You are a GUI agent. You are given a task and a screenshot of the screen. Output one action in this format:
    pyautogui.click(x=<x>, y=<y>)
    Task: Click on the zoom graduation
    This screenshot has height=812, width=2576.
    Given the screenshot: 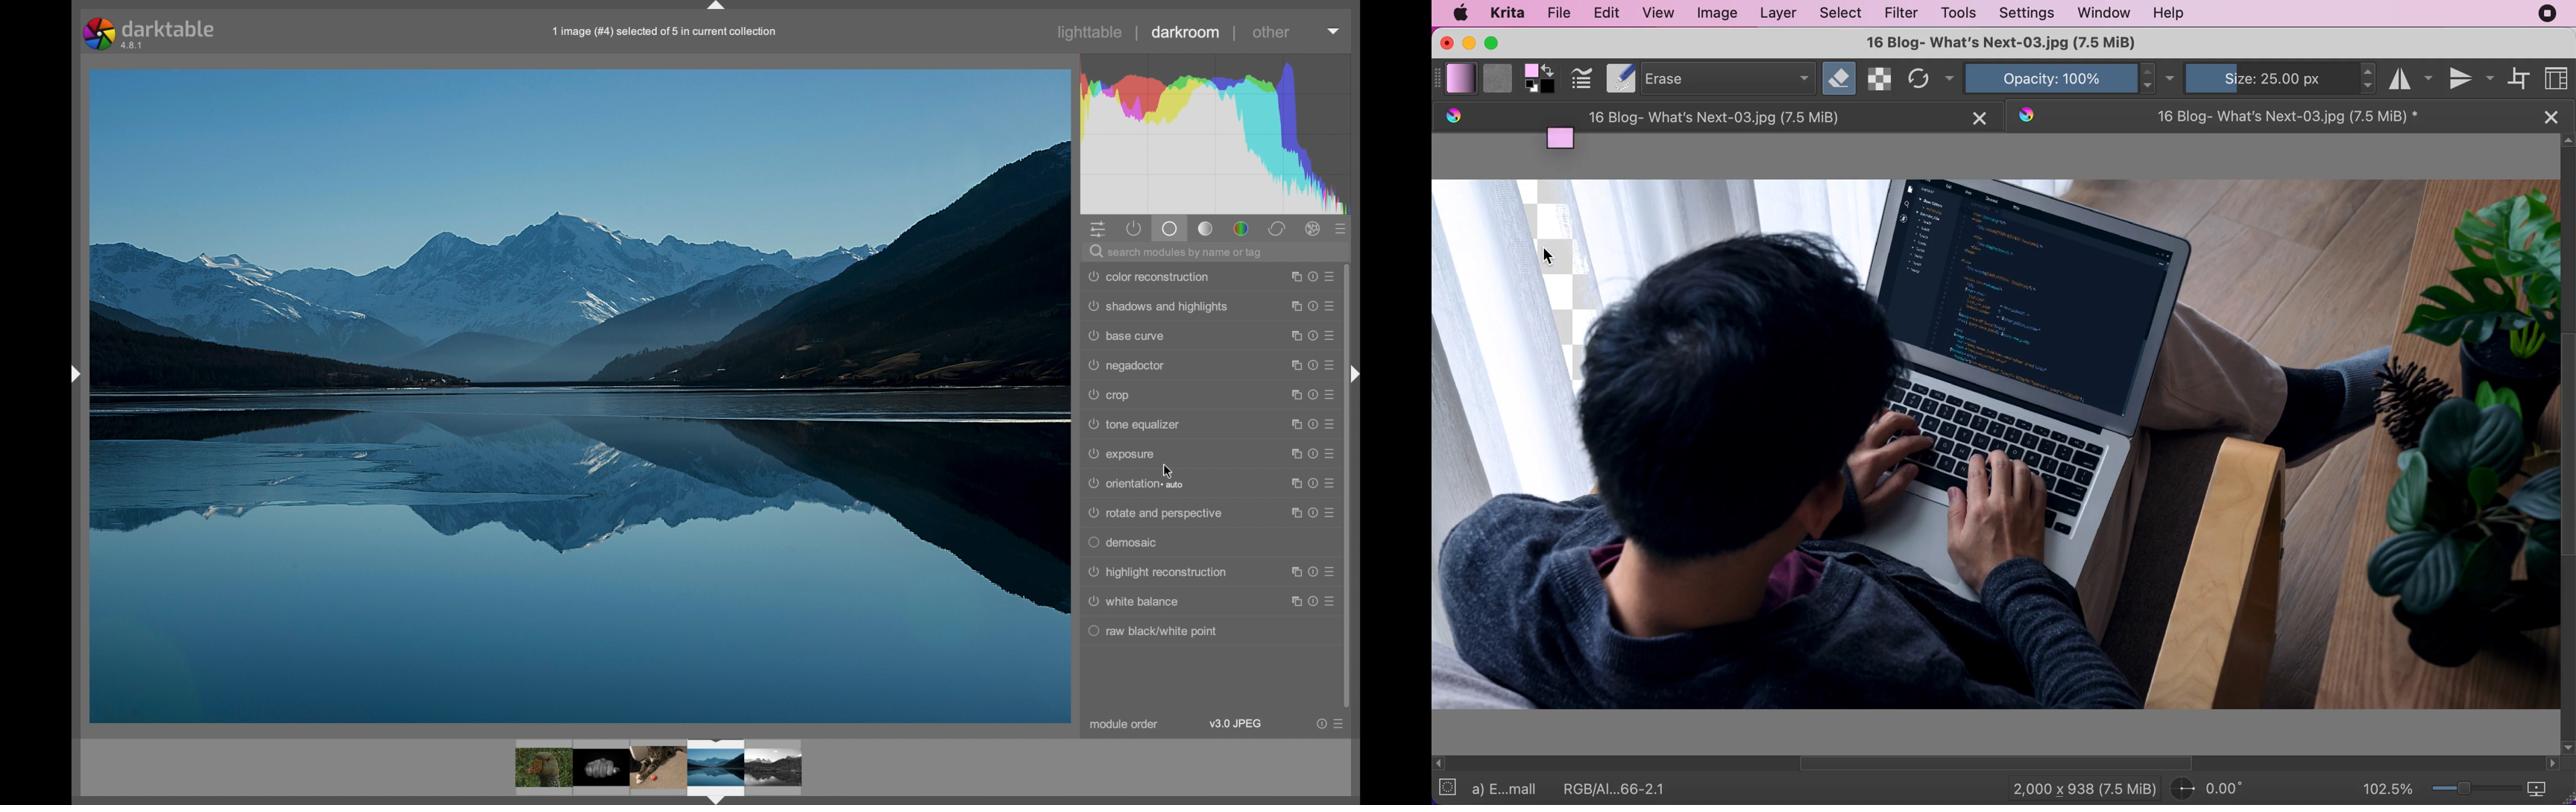 What is the action you would take?
    pyautogui.click(x=2474, y=787)
    